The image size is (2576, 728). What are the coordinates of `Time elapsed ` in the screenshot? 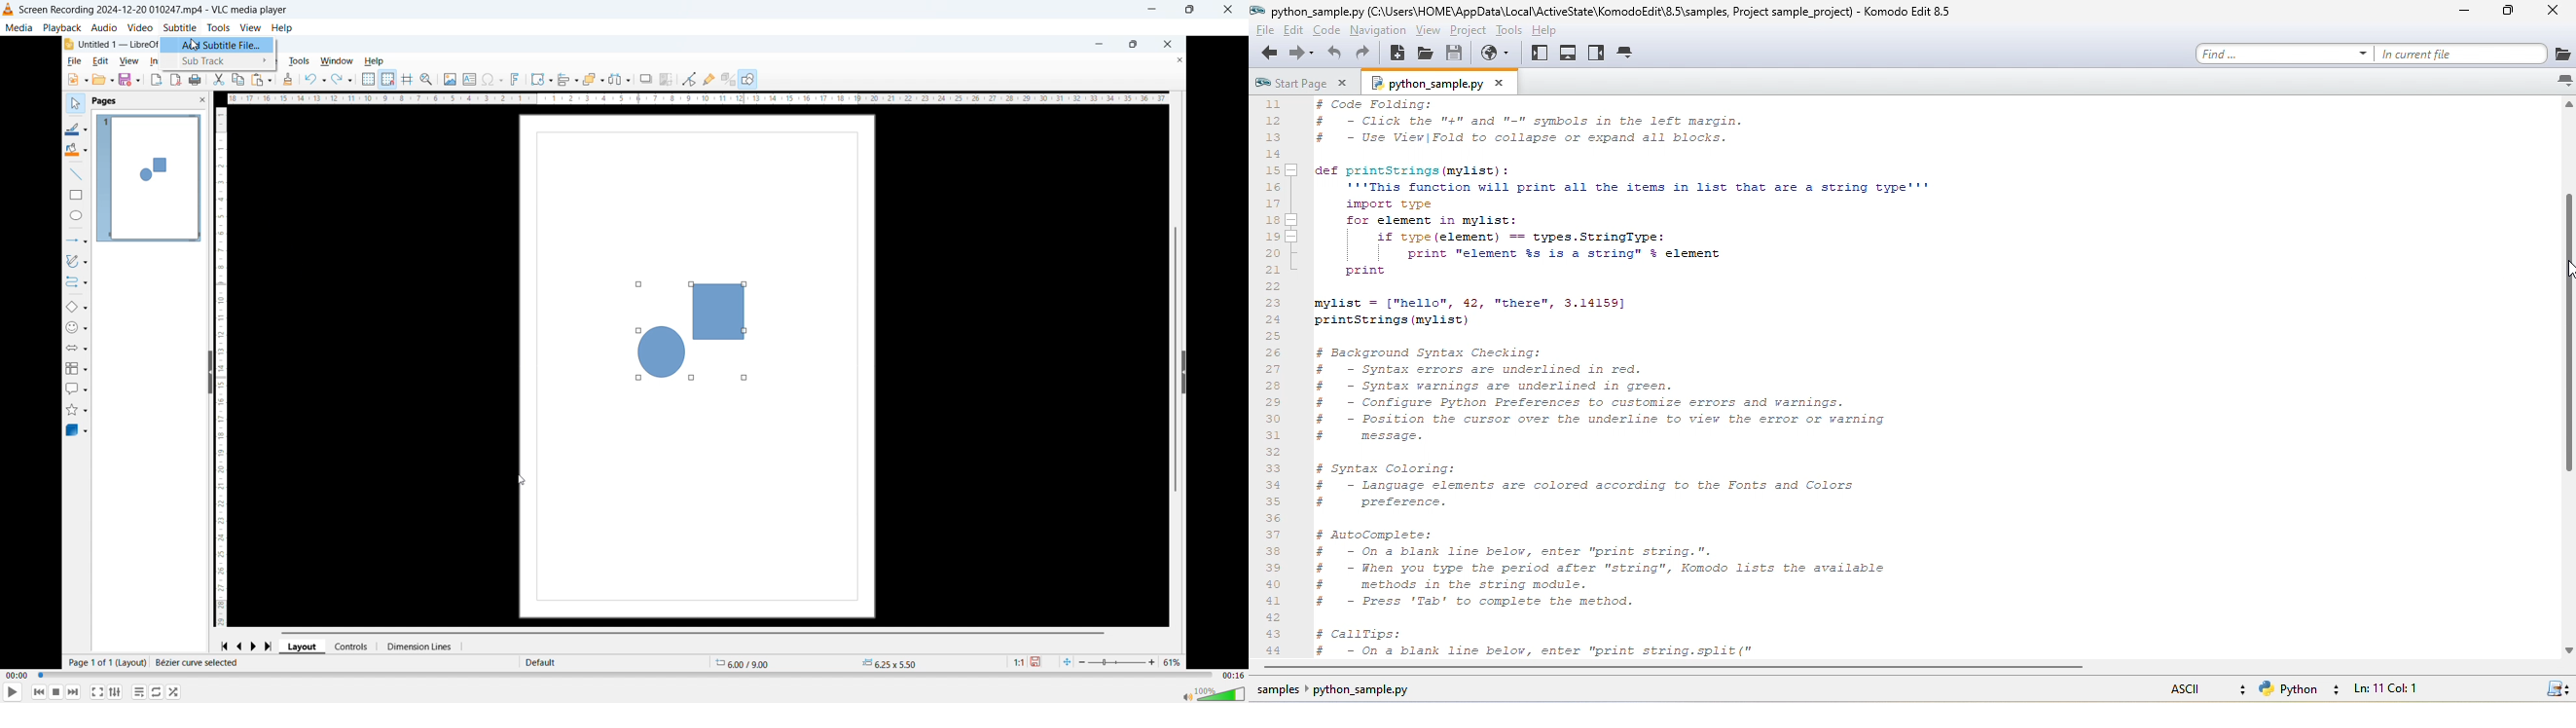 It's located at (18, 676).